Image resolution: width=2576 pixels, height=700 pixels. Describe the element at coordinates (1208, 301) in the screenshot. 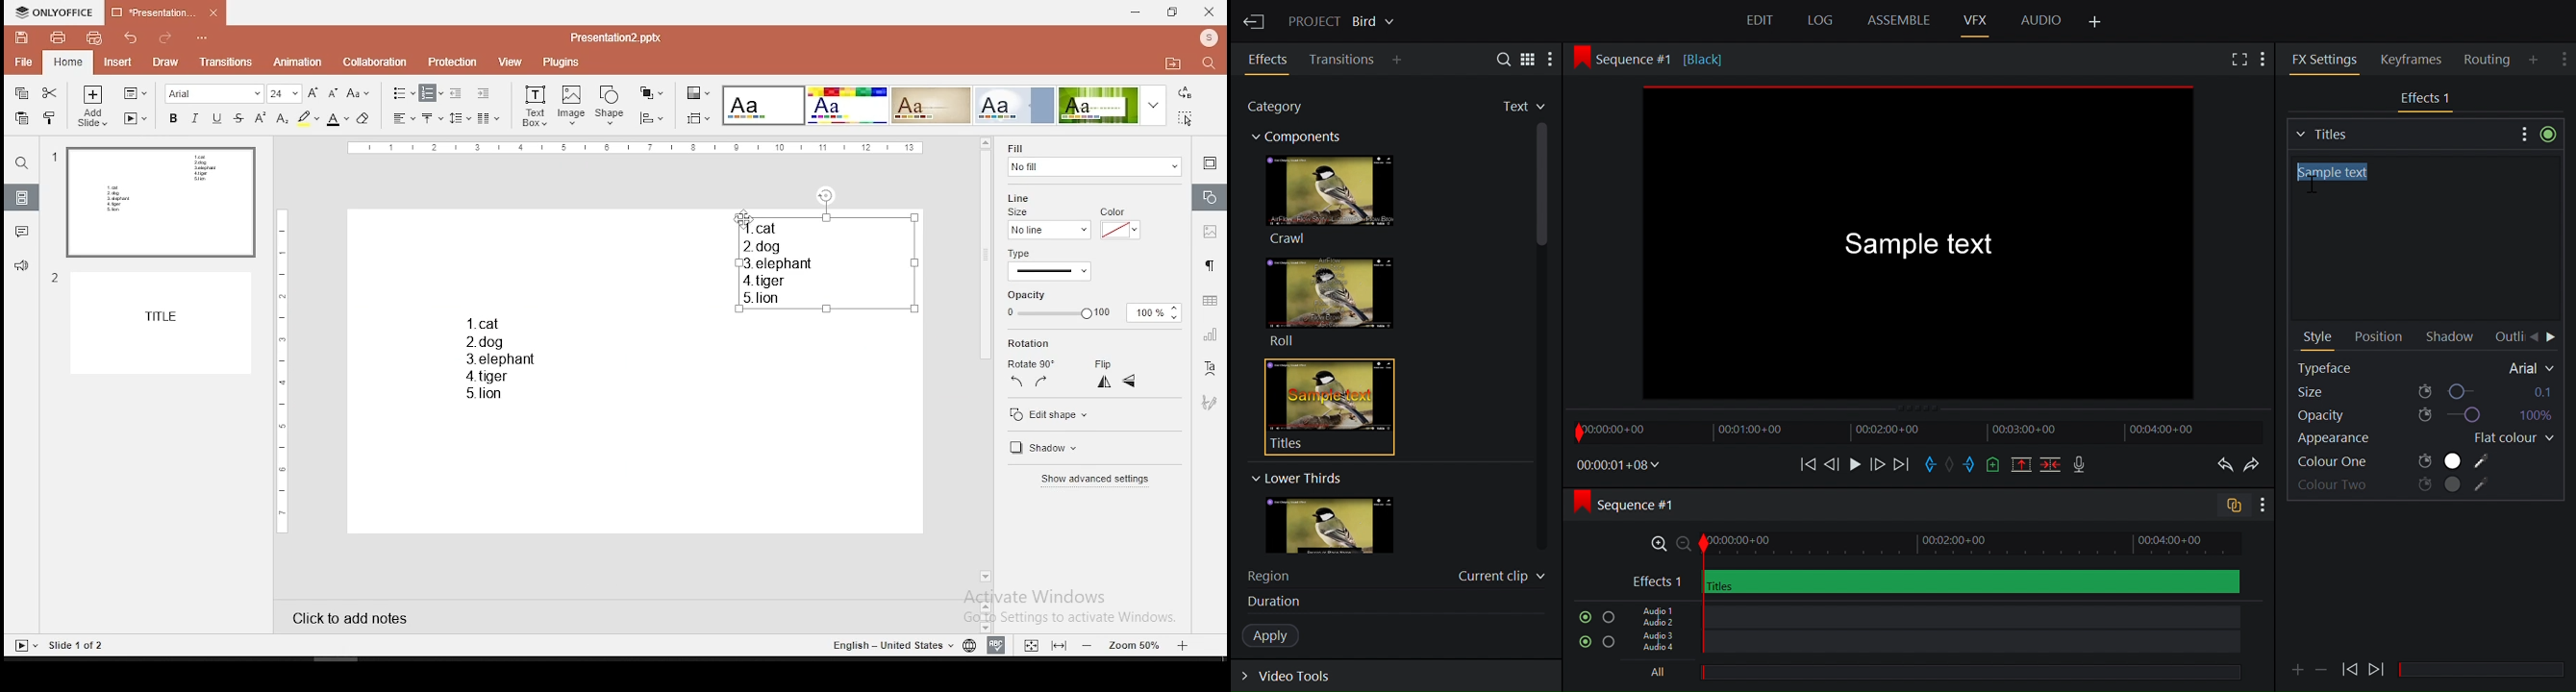

I see `table settings` at that location.